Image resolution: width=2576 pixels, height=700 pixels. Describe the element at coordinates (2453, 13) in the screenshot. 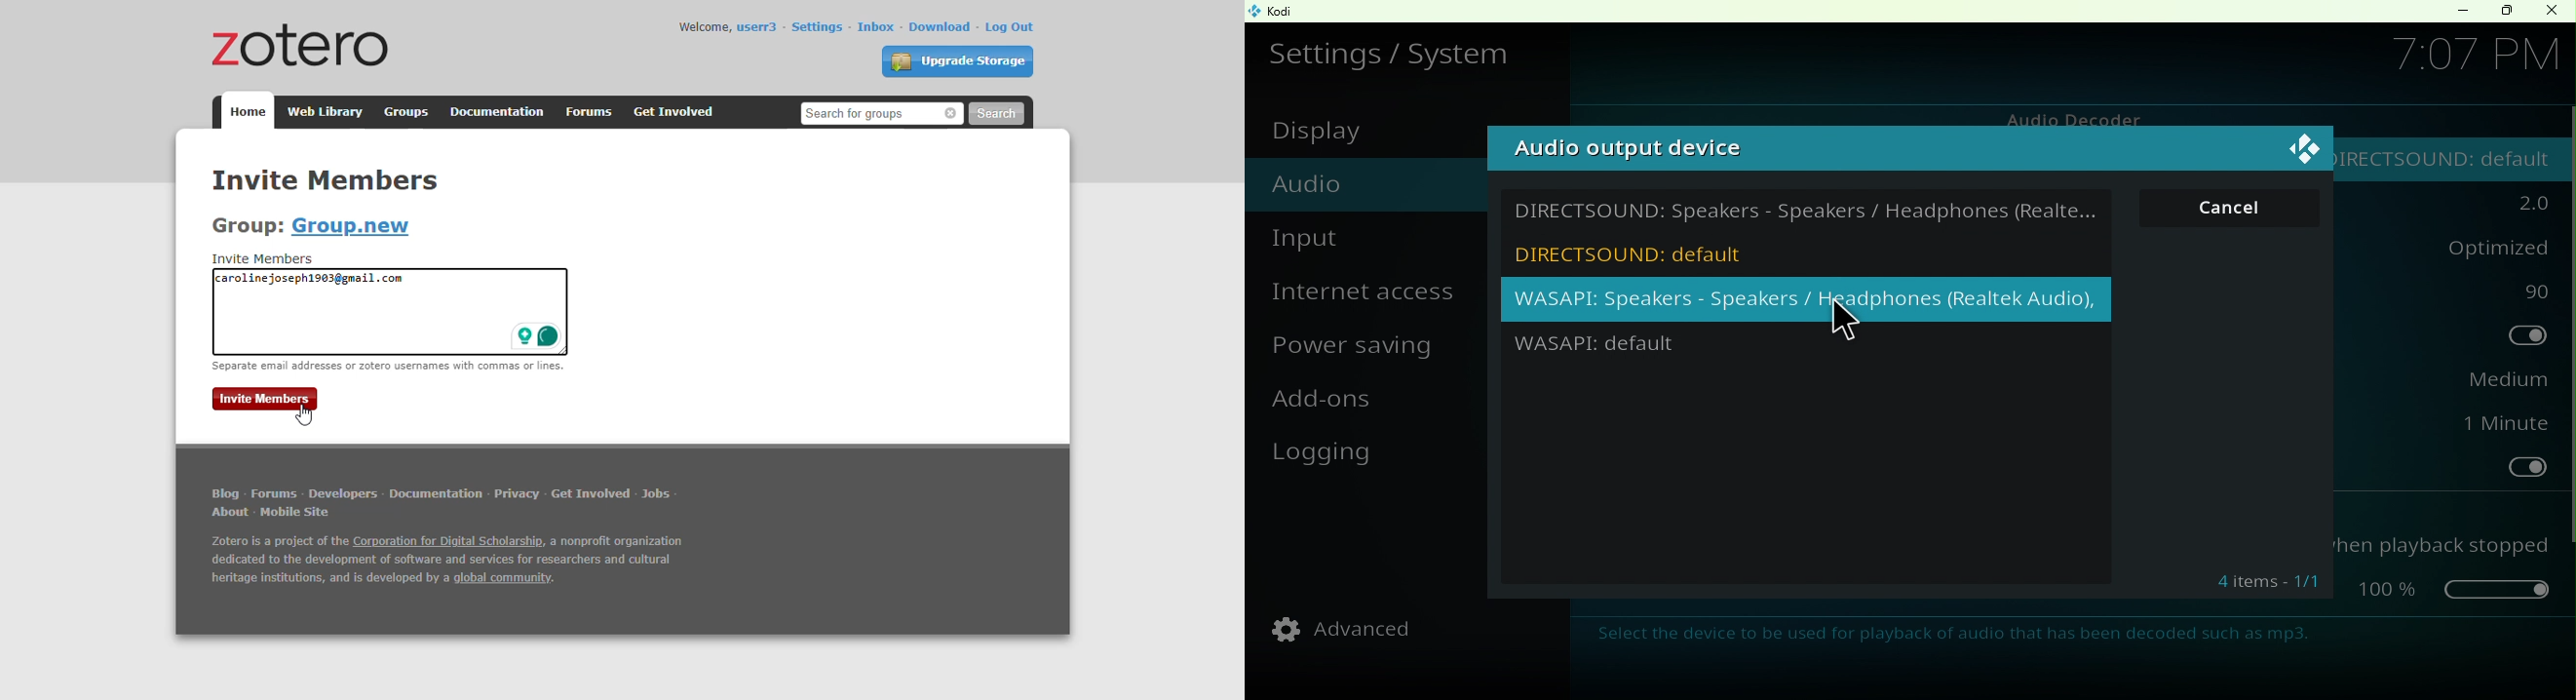

I see `Minimize` at that location.